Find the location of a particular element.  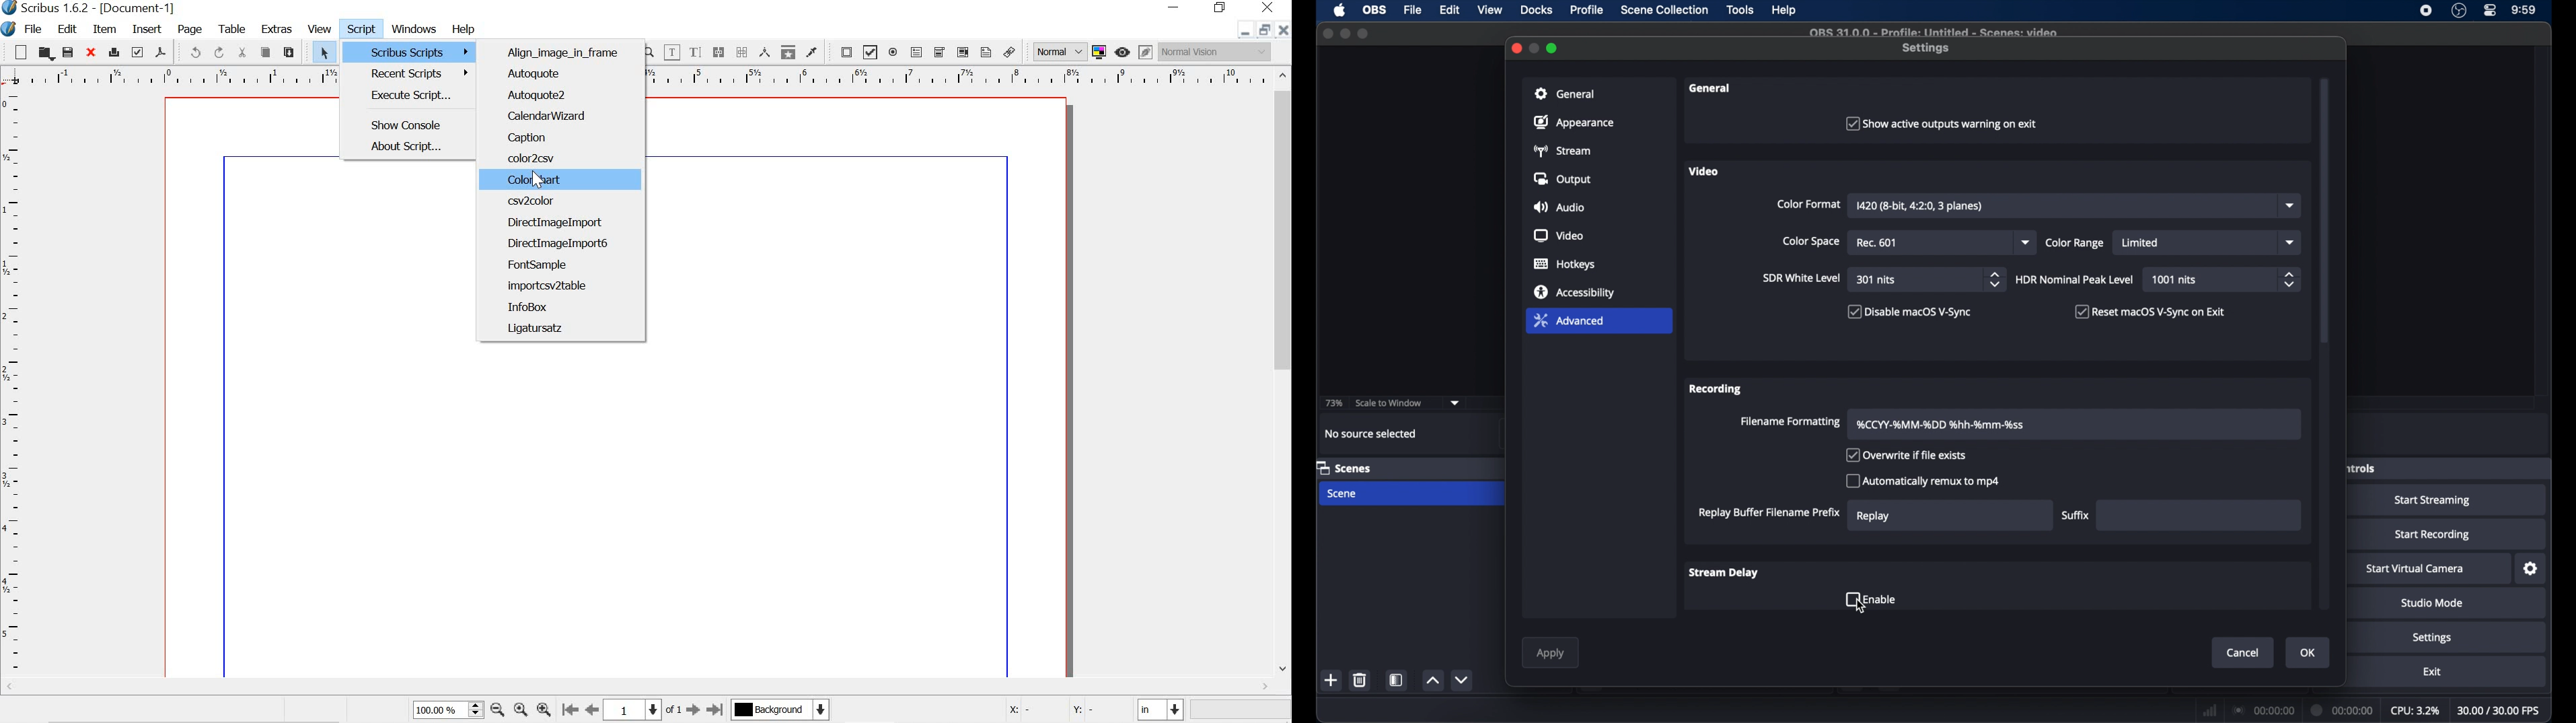

video is located at coordinates (1704, 171).